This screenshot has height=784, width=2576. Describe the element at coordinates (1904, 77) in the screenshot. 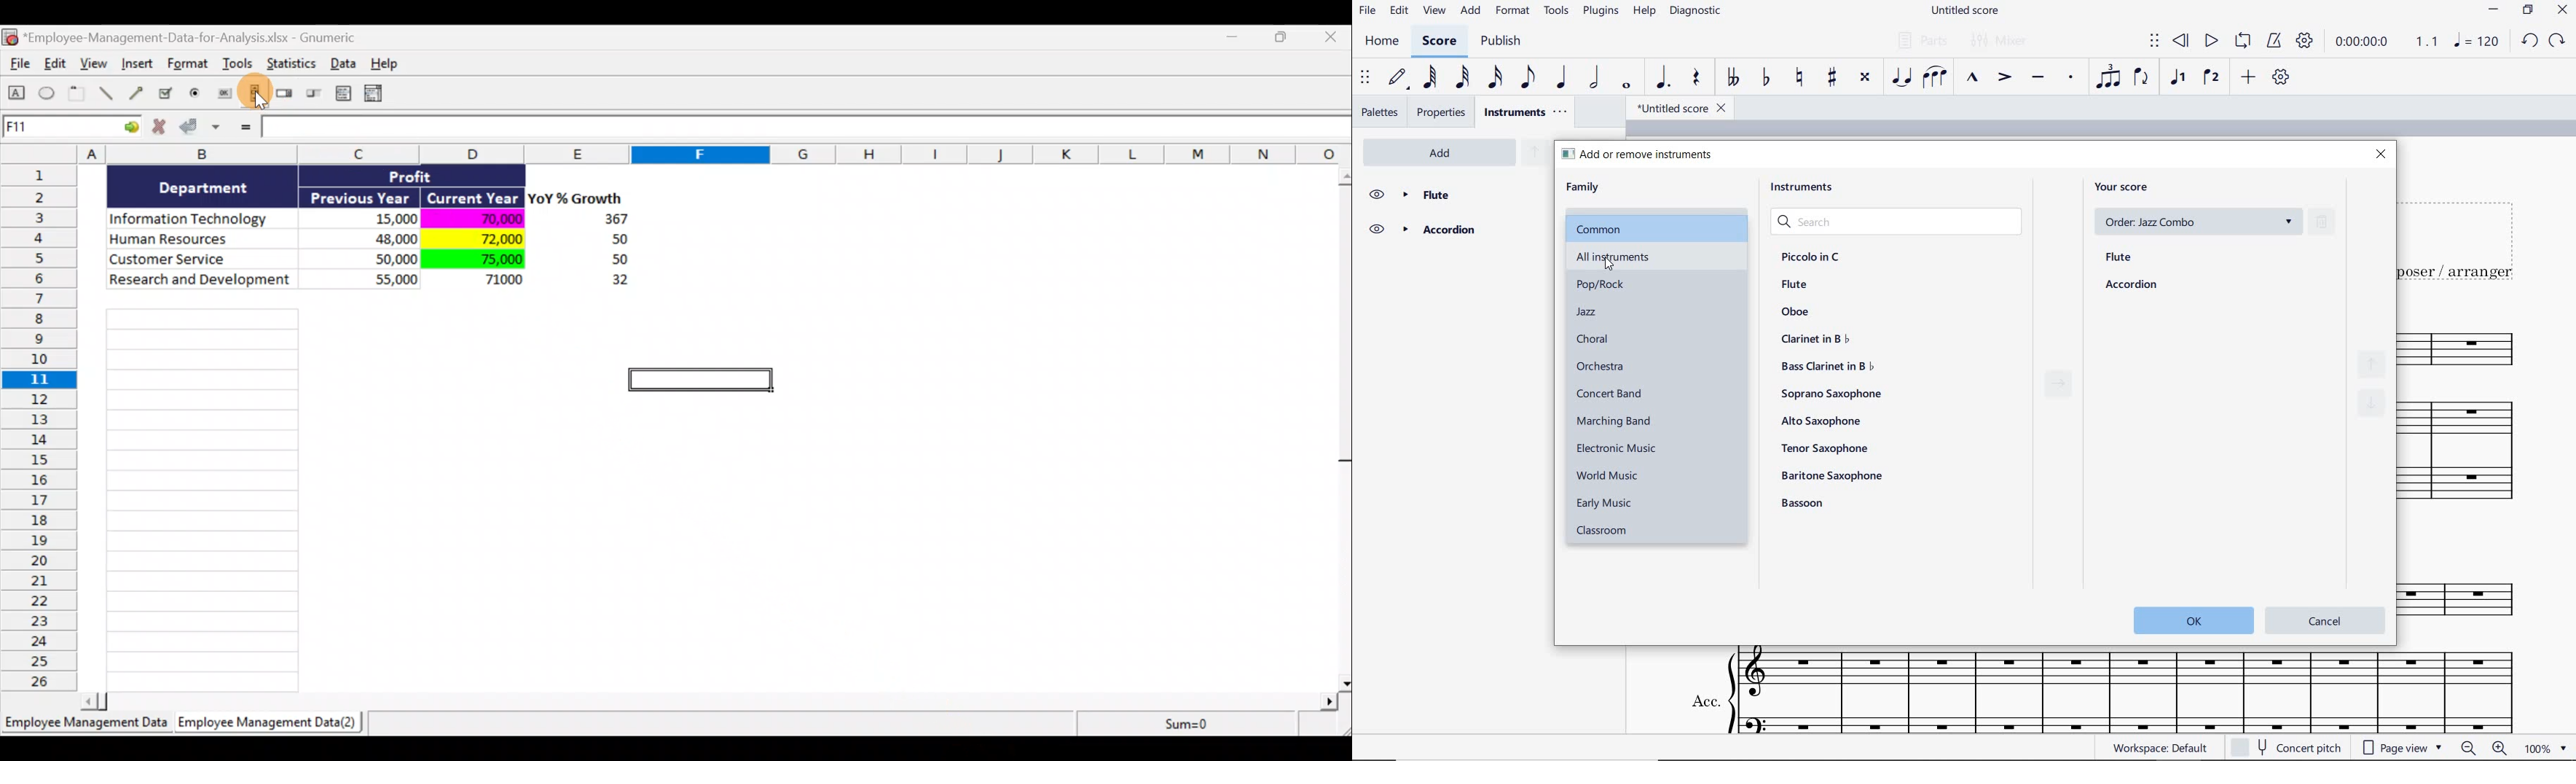

I see `tie` at that location.